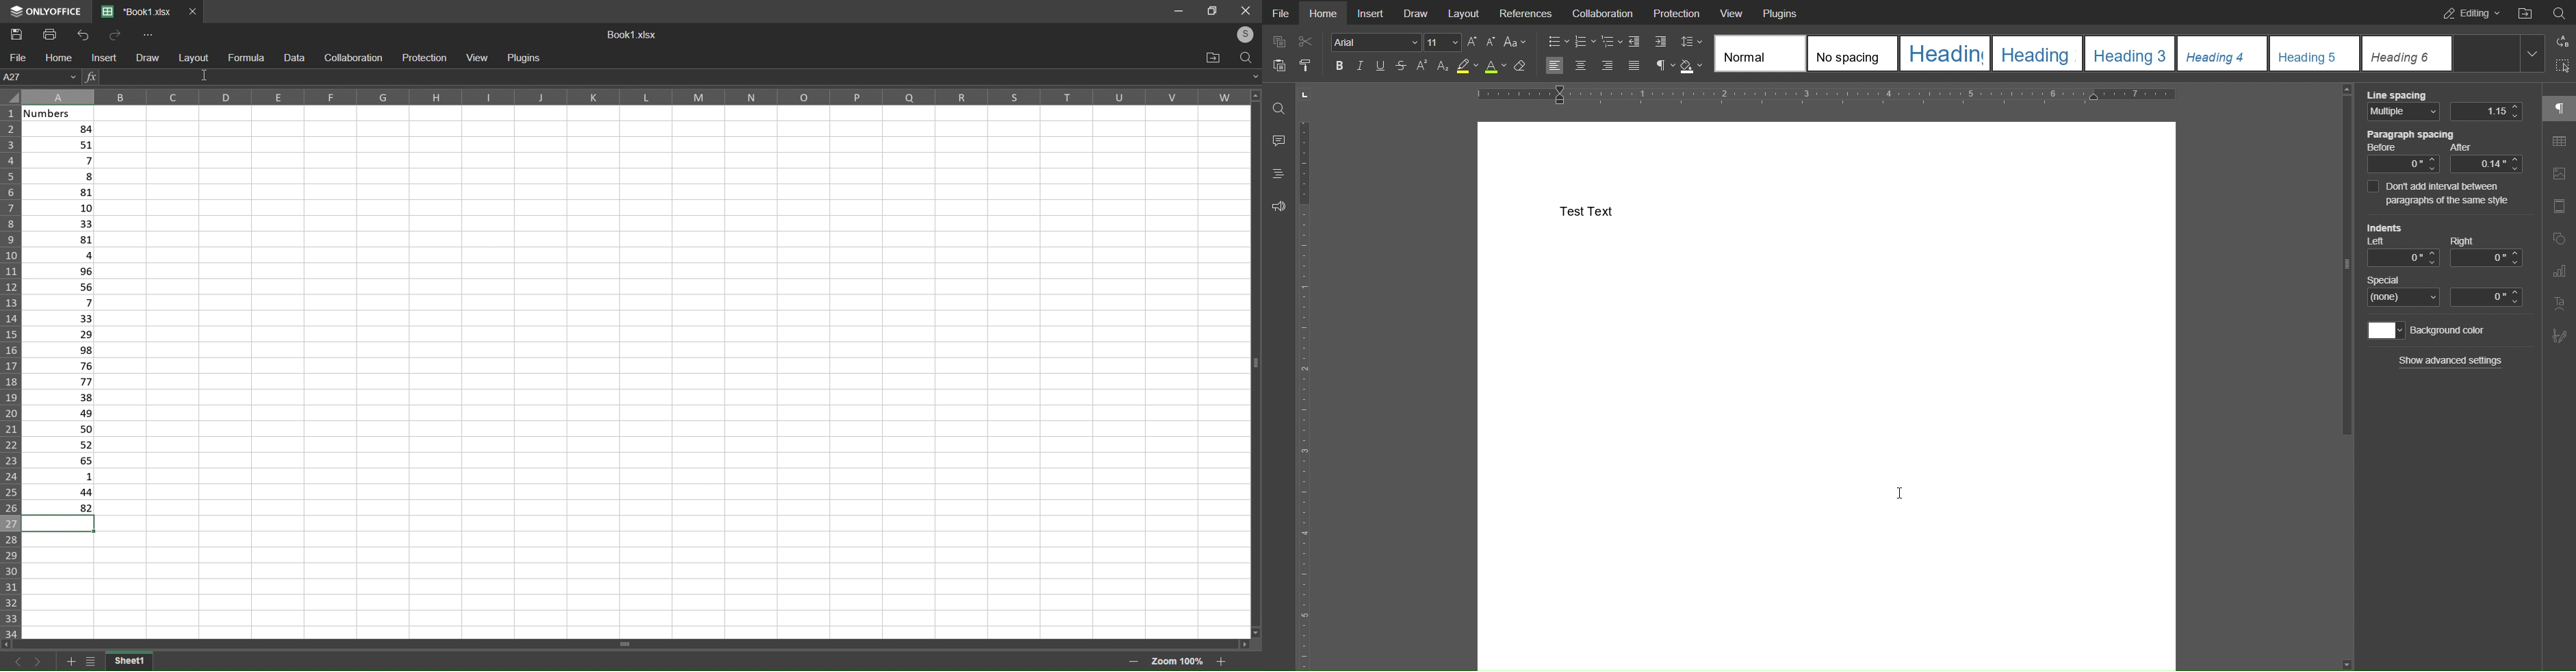 The image size is (2576, 672). I want to click on A27, so click(41, 76).